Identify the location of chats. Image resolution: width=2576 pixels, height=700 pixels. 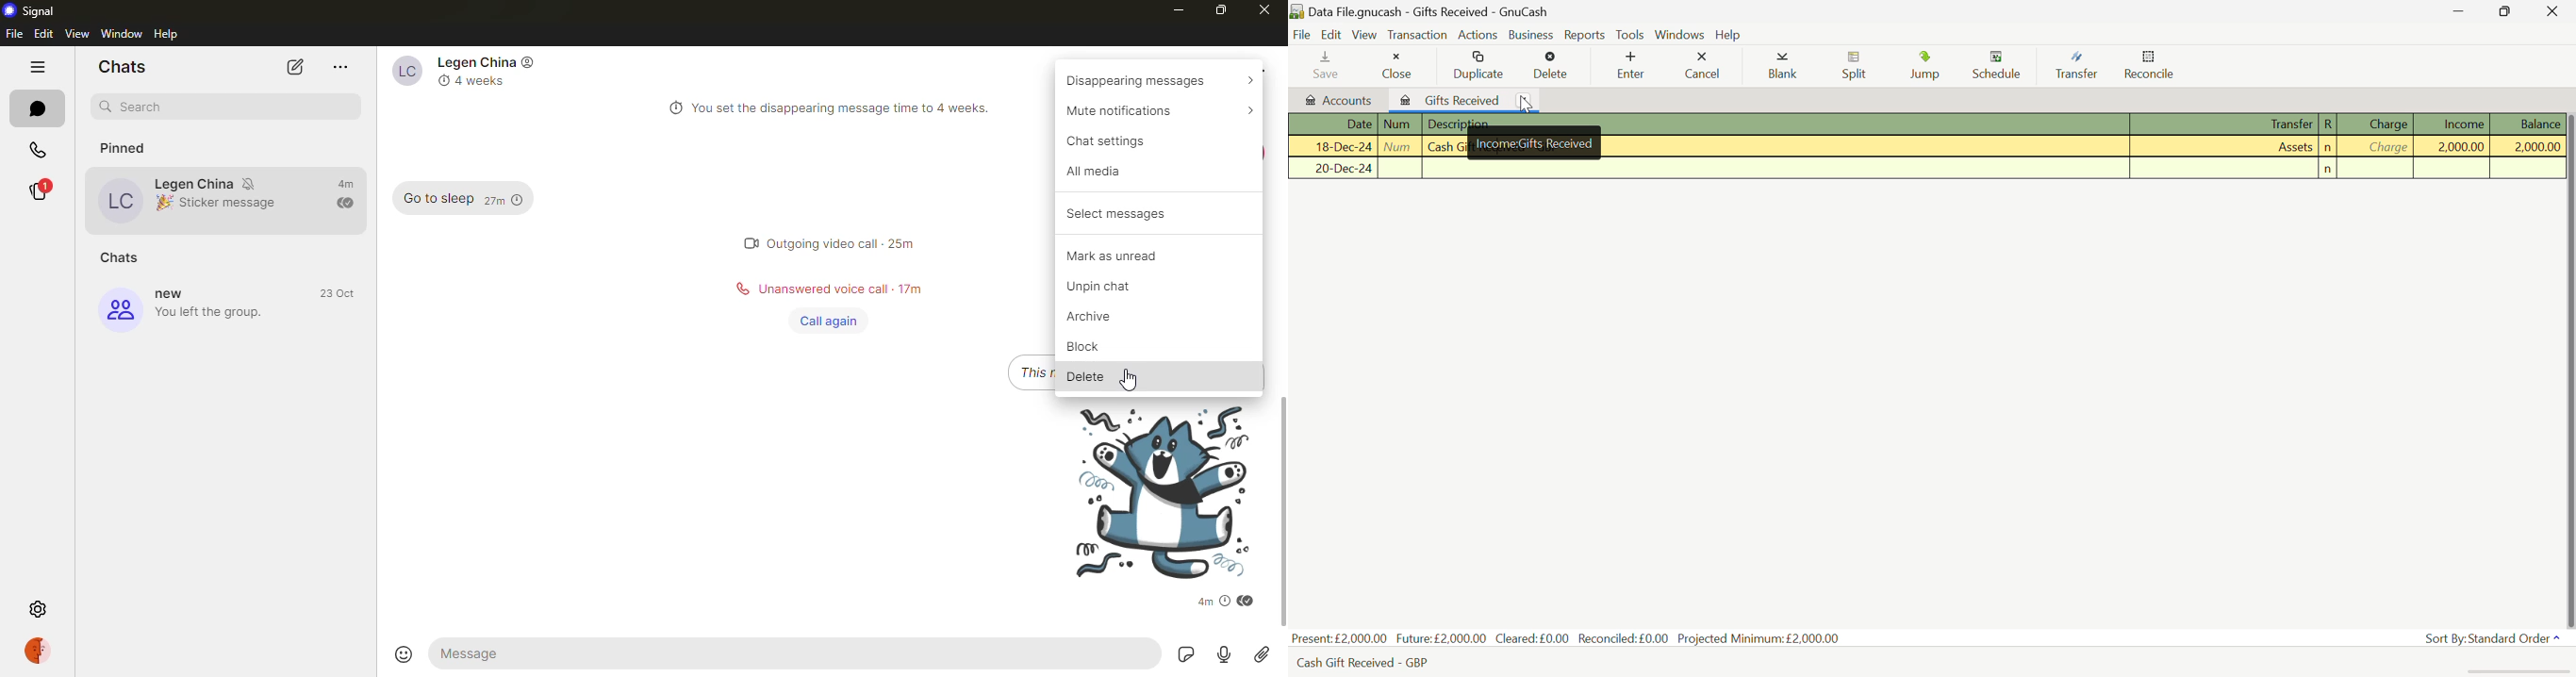
(124, 256).